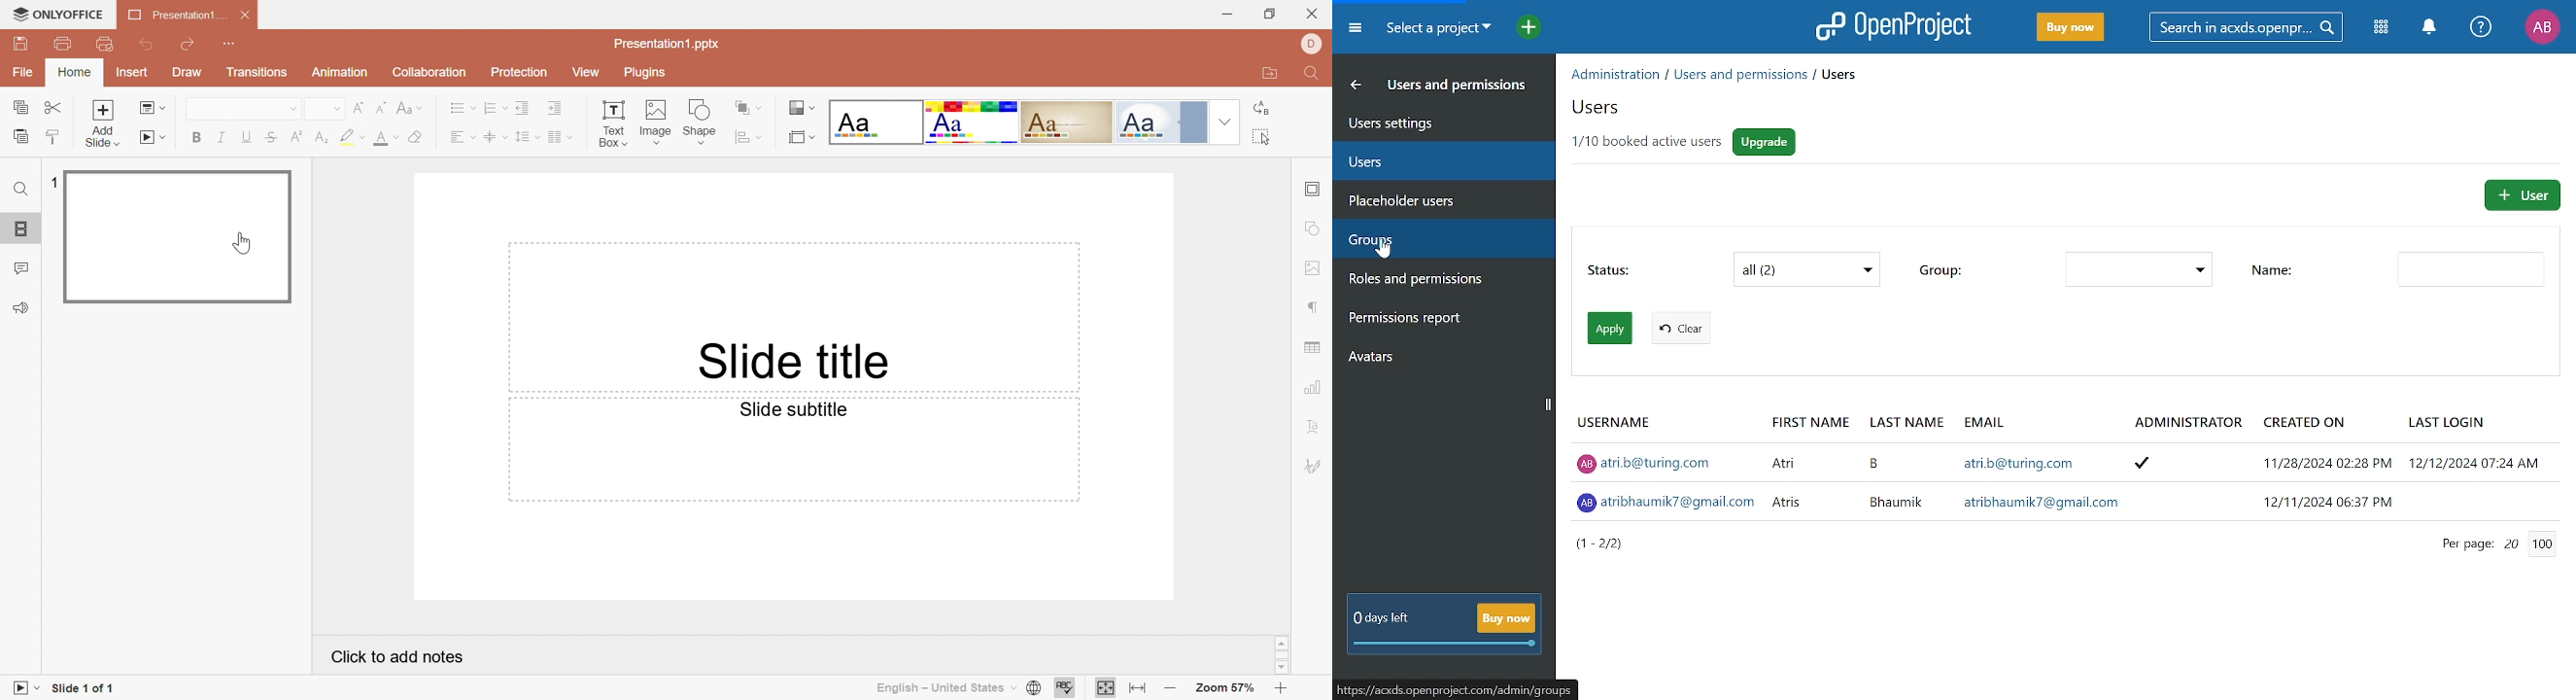 Image resolution: width=2576 pixels, height=700 pixels. I want to click on Quick Print, so click(106, 44).